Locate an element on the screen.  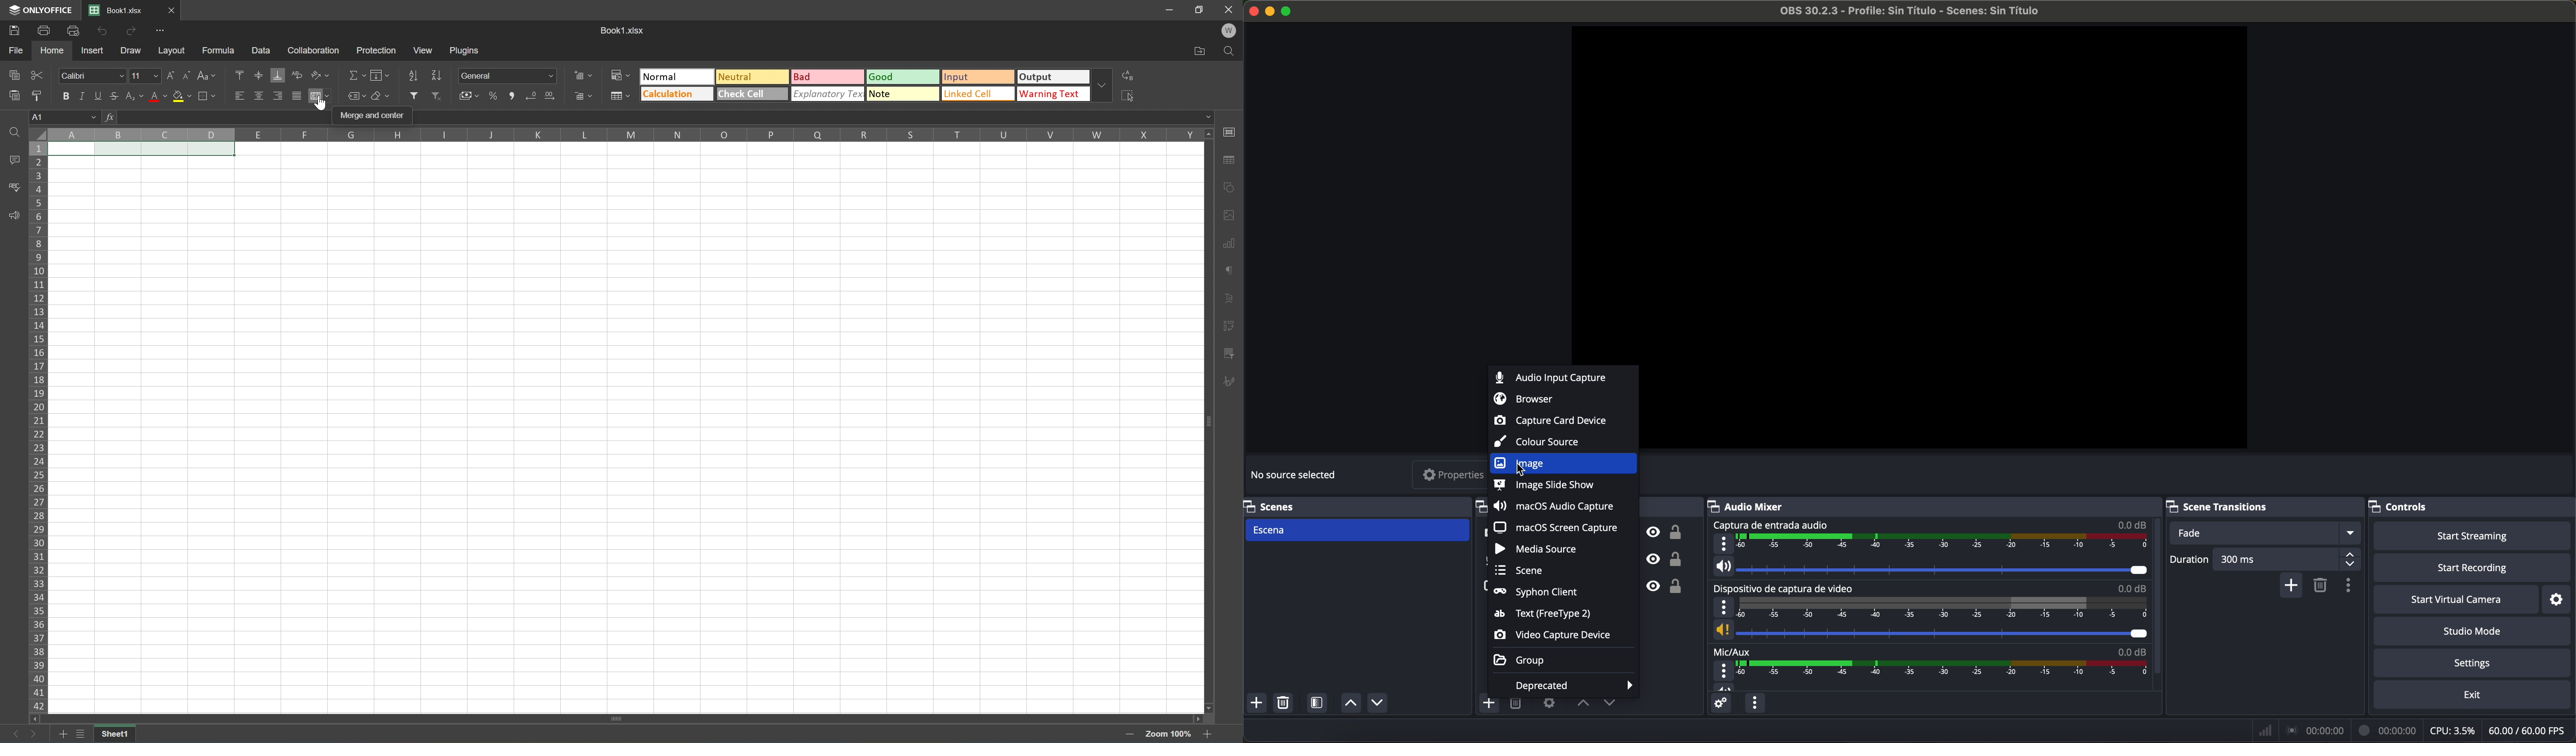
settings is located at coordinates (2561, 599).